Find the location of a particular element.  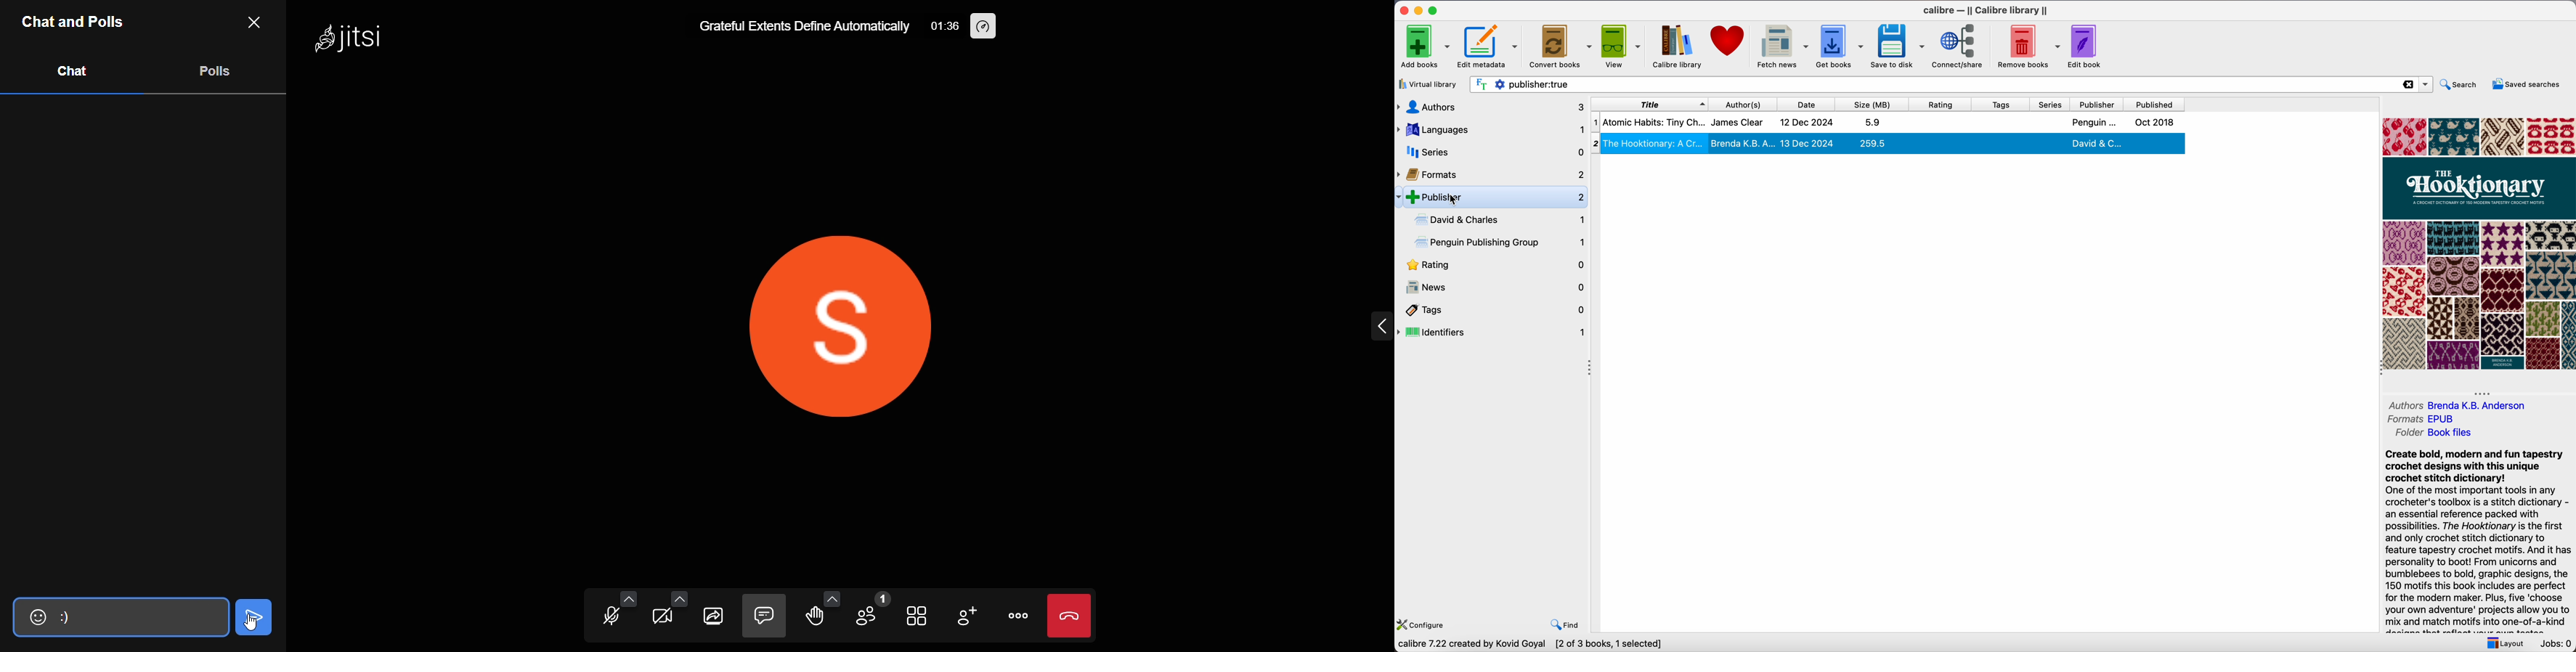

author(s) is located at coordinates (1747, 104).